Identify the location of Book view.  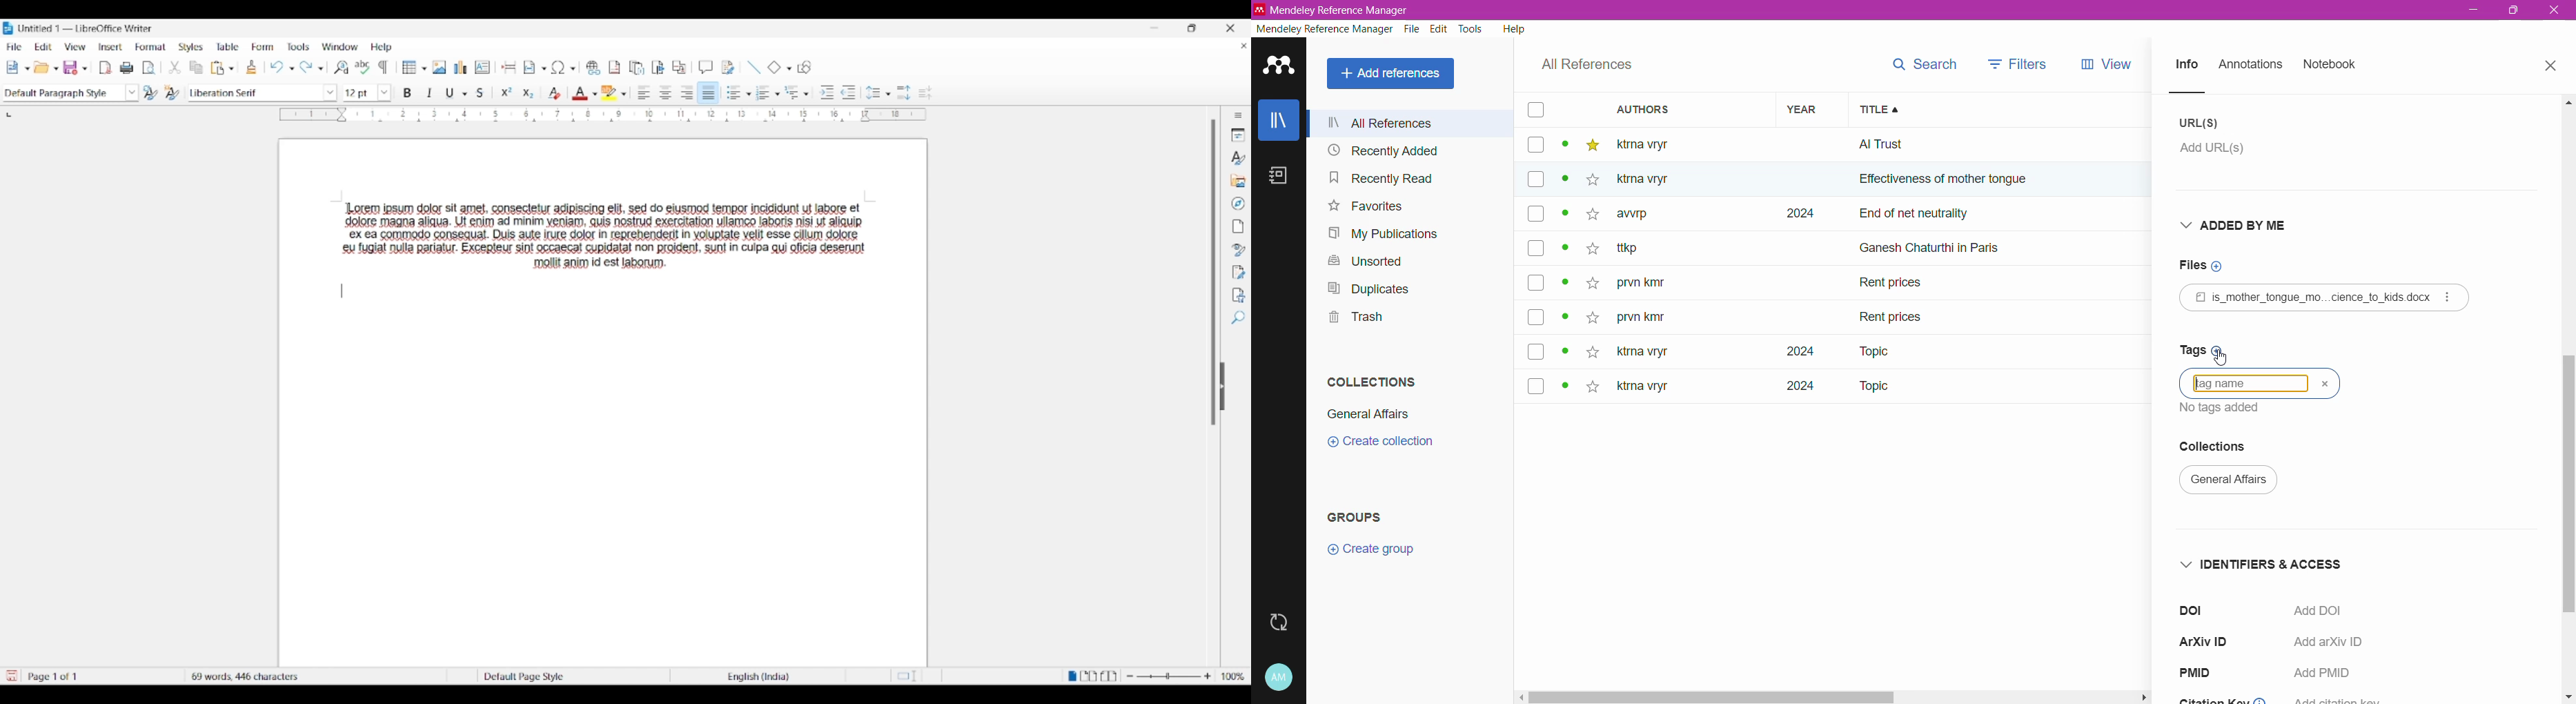
(1109, 675).